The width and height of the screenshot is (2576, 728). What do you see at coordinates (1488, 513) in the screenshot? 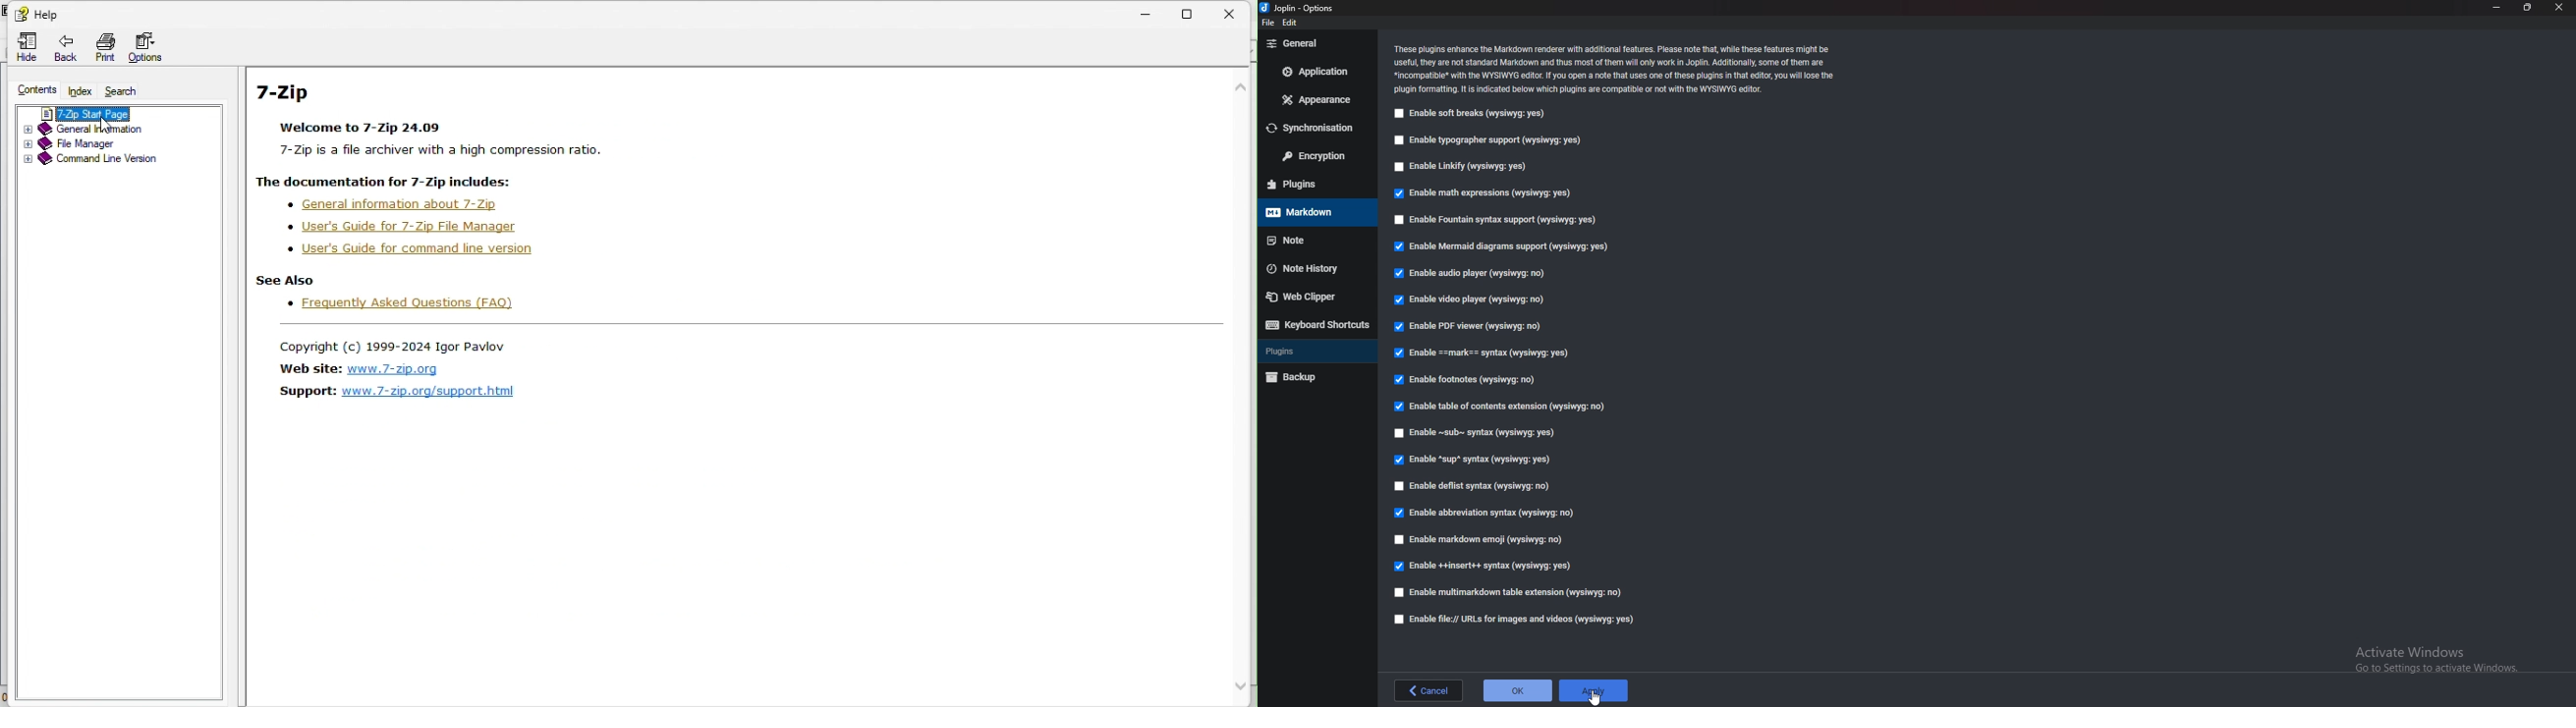
I see `Enable abbreviation syntax` at bounding box center [1488, 513].